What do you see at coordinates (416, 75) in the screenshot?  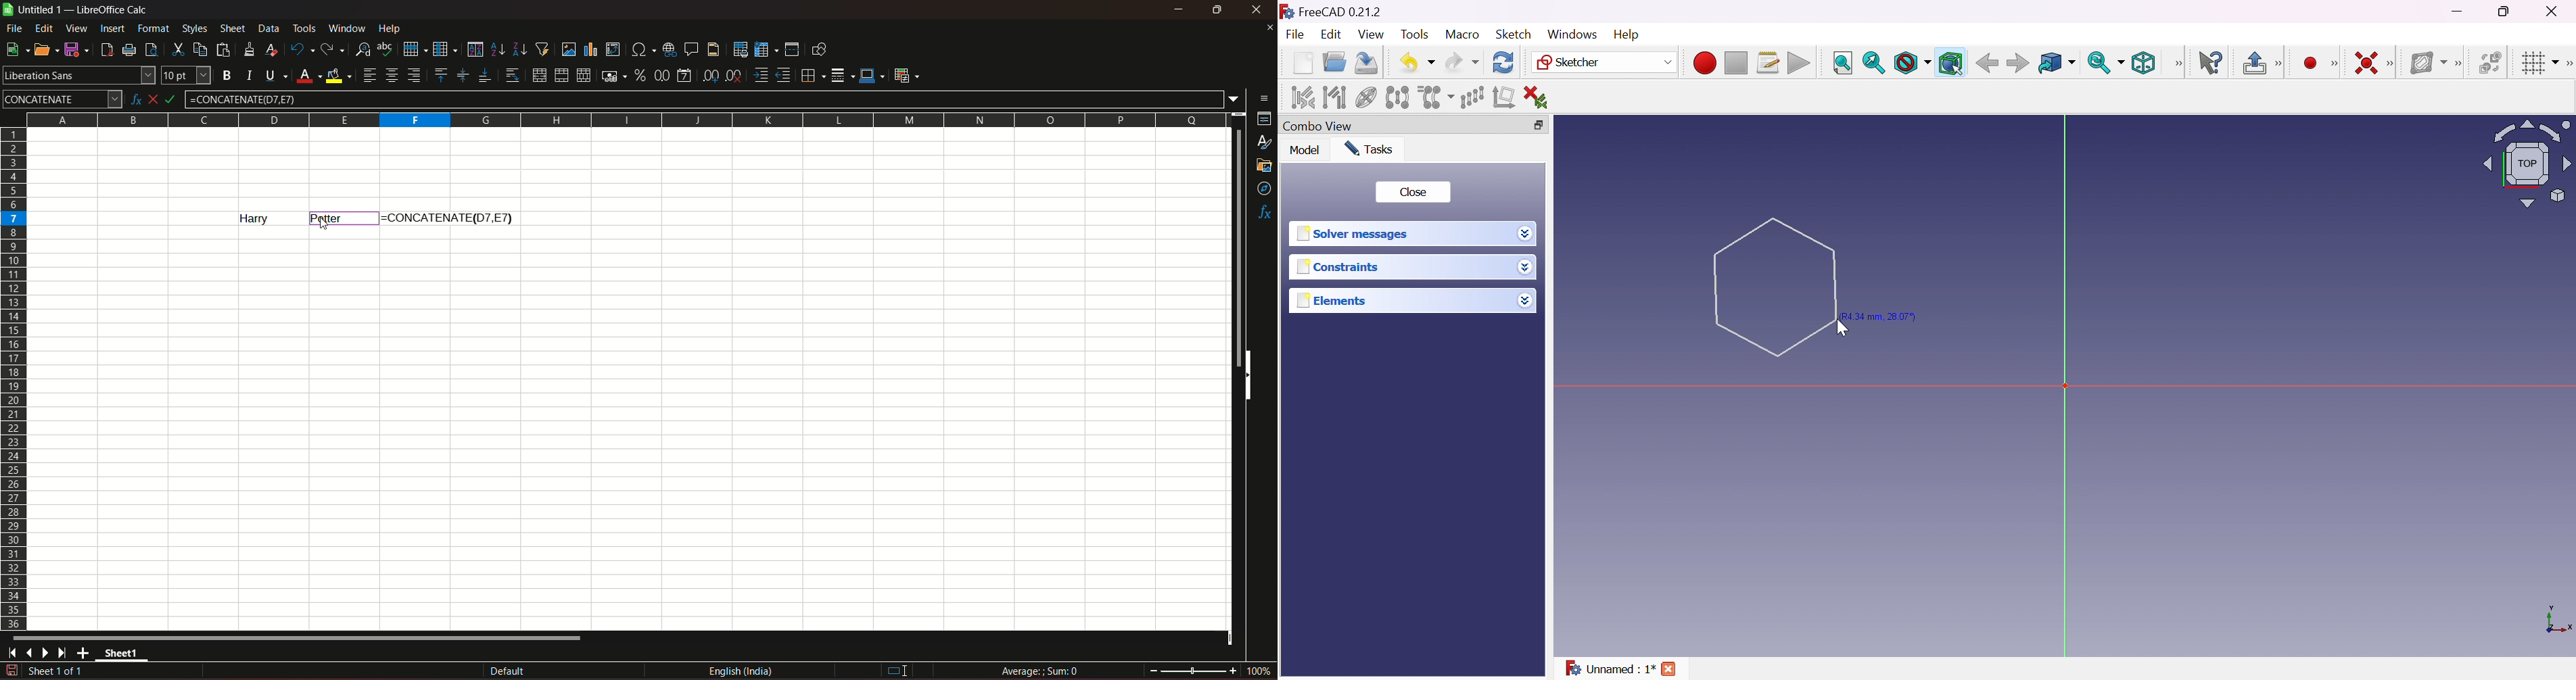 I see `align right` at bounding box center [416, 75].